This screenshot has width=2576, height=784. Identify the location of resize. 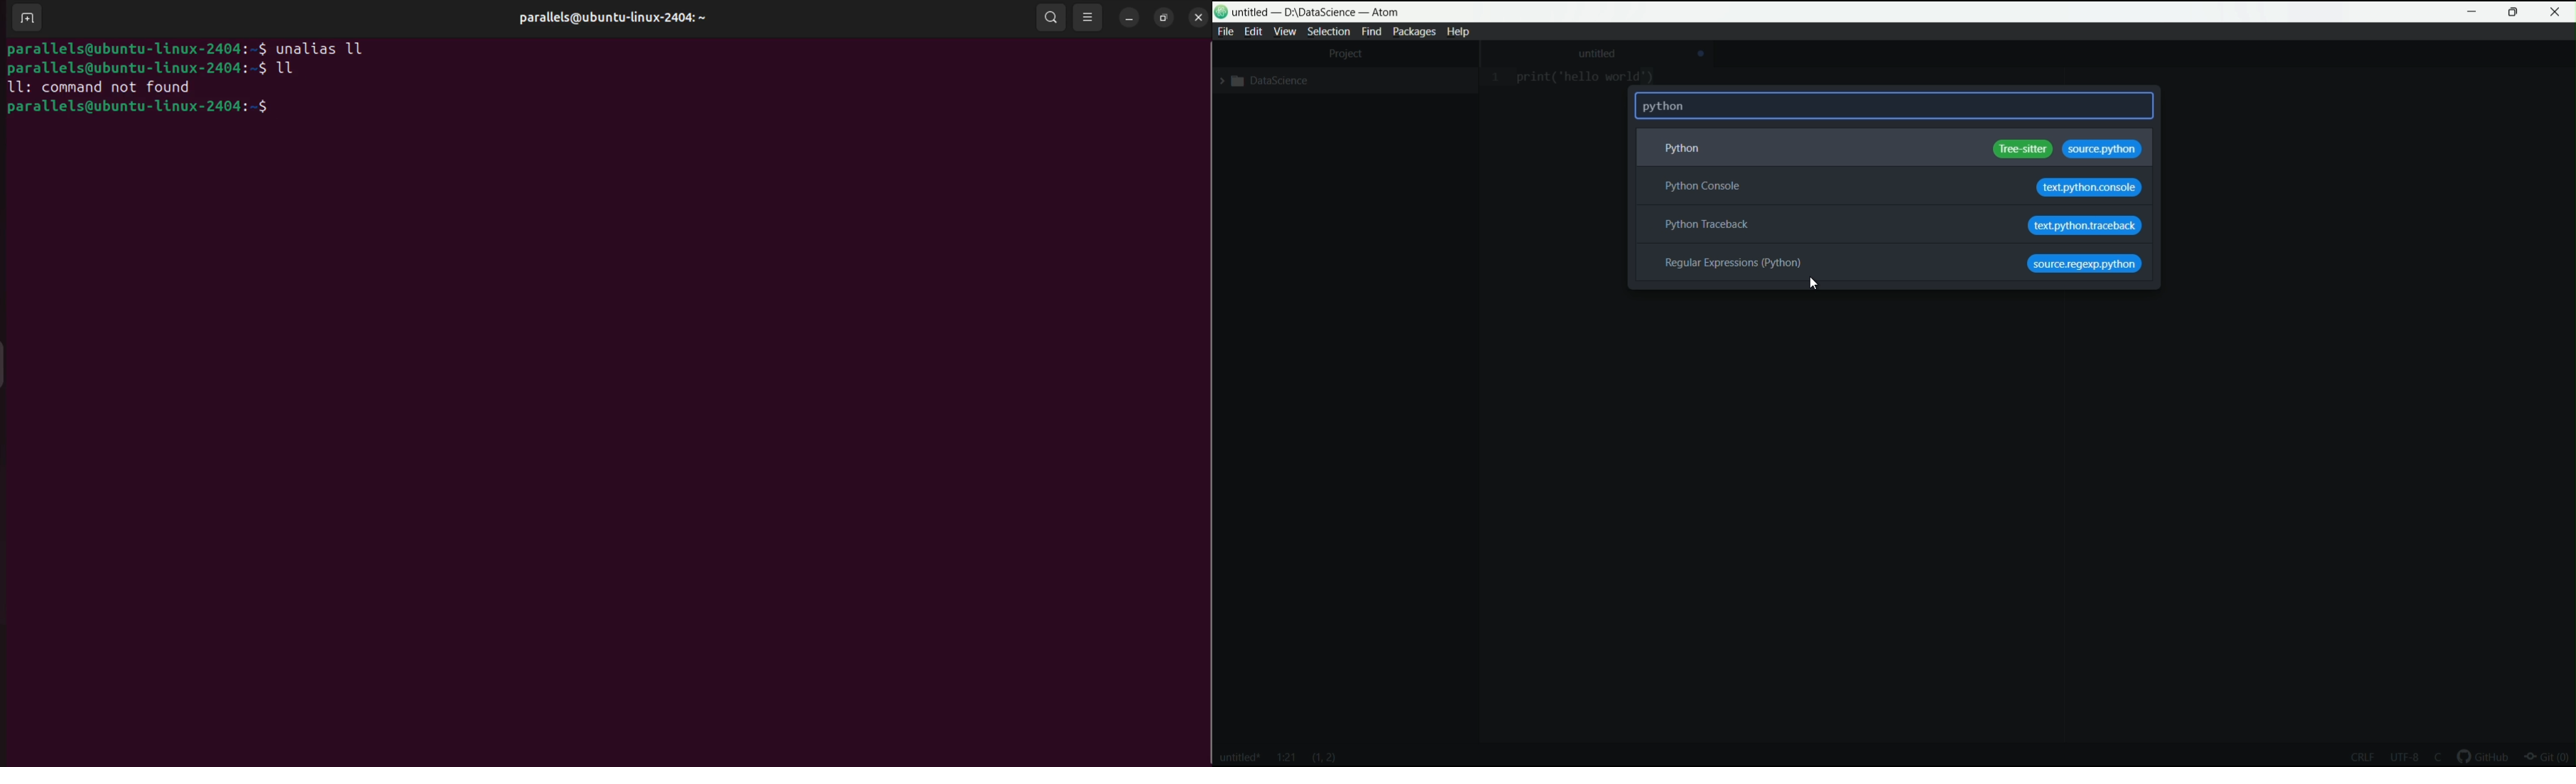
(1163, 15).